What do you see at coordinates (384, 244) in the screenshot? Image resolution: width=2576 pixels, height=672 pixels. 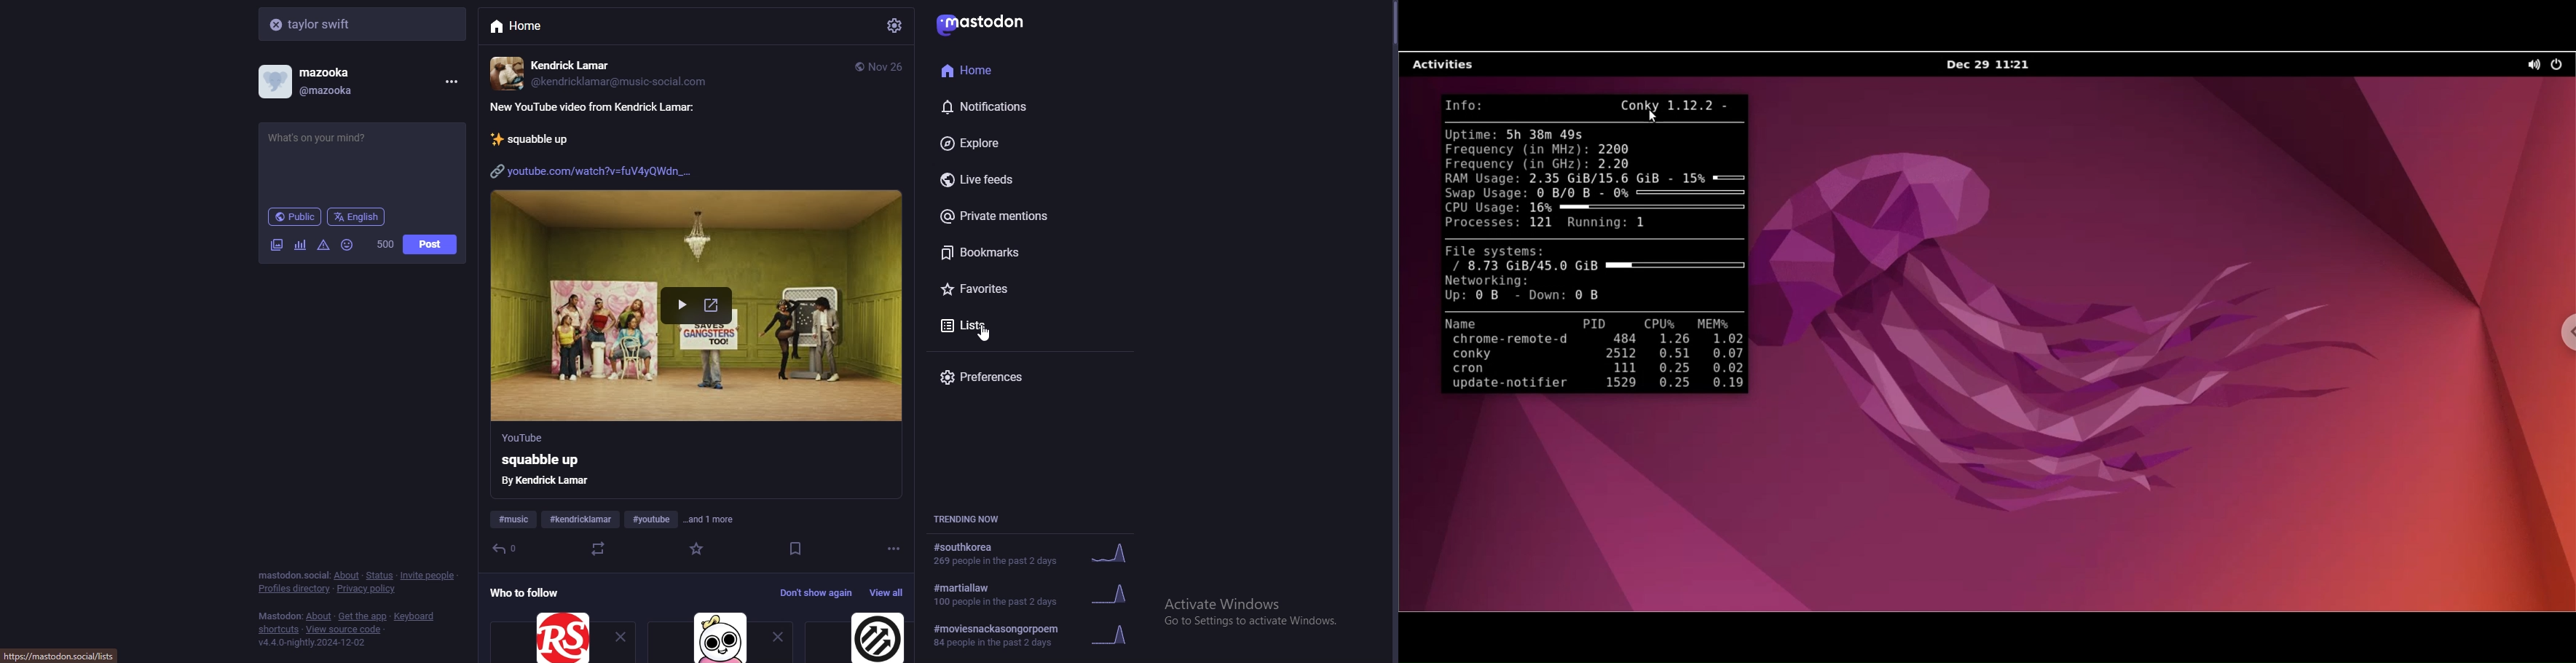 I see `word limit` at bounding box center [384, 244].